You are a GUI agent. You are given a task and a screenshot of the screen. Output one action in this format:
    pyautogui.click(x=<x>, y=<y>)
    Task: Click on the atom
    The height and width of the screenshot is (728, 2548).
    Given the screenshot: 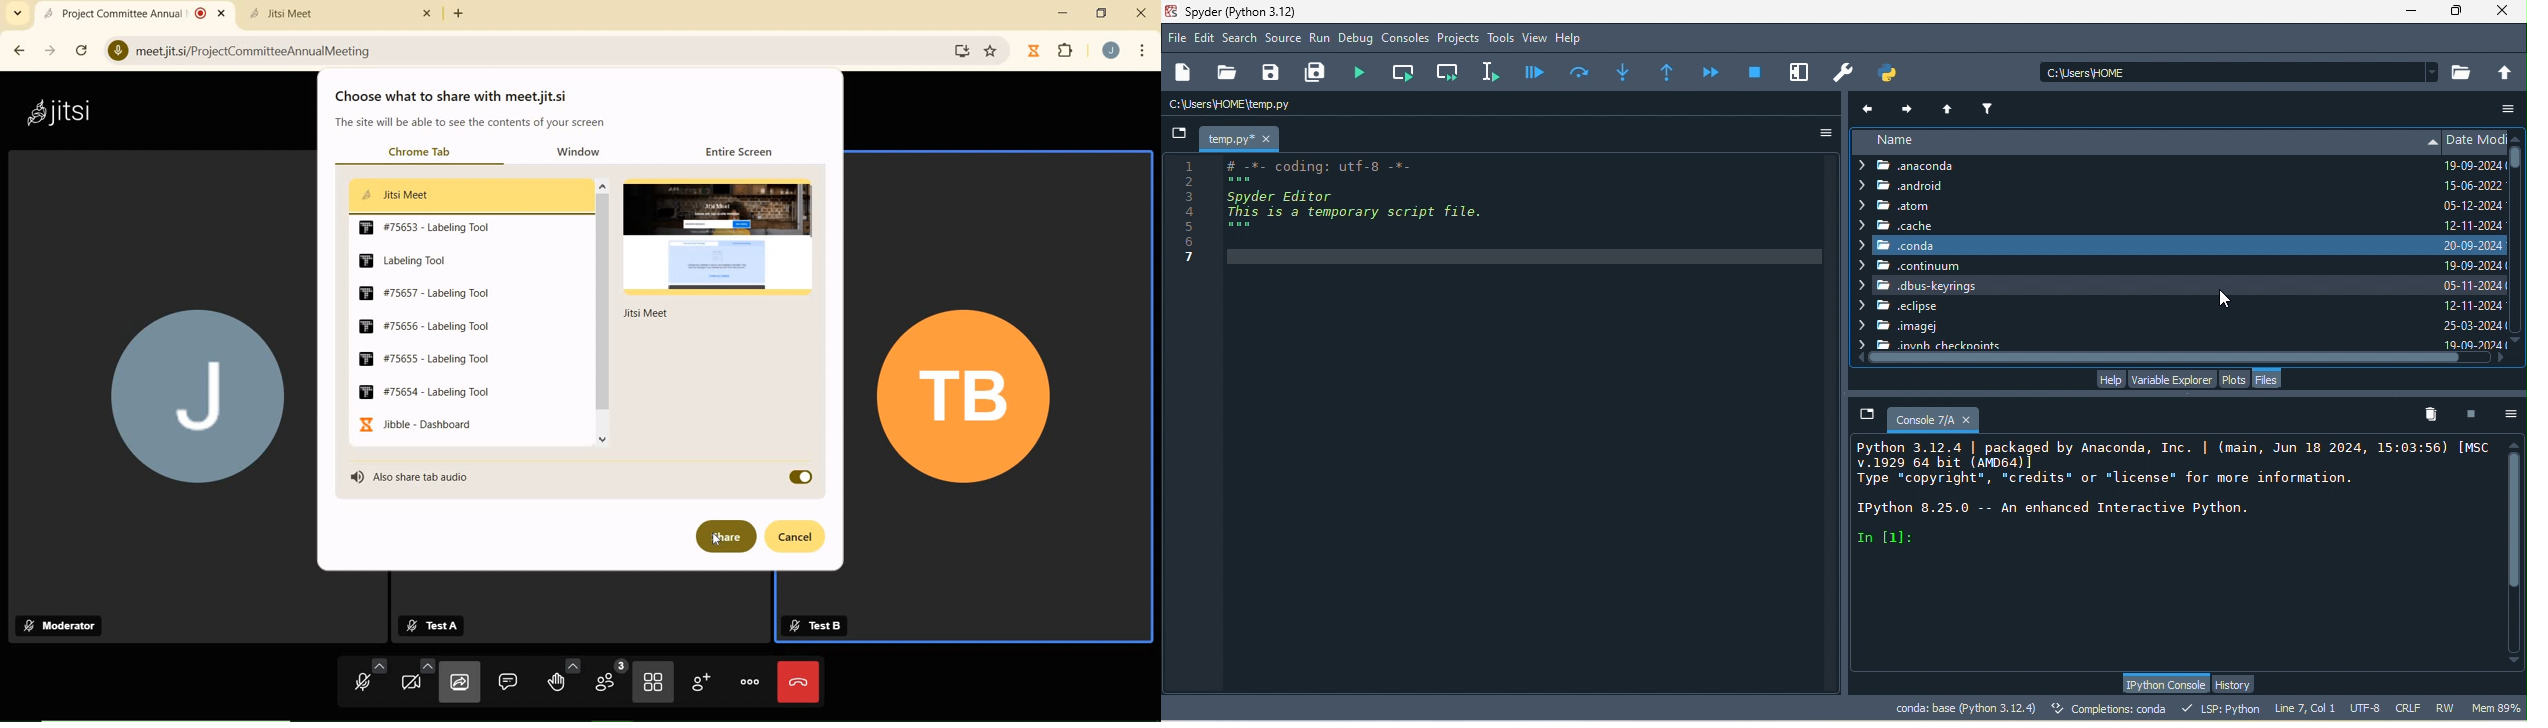 What is the action you would take?
    pyautogui.click(x=1924, y=206)
    